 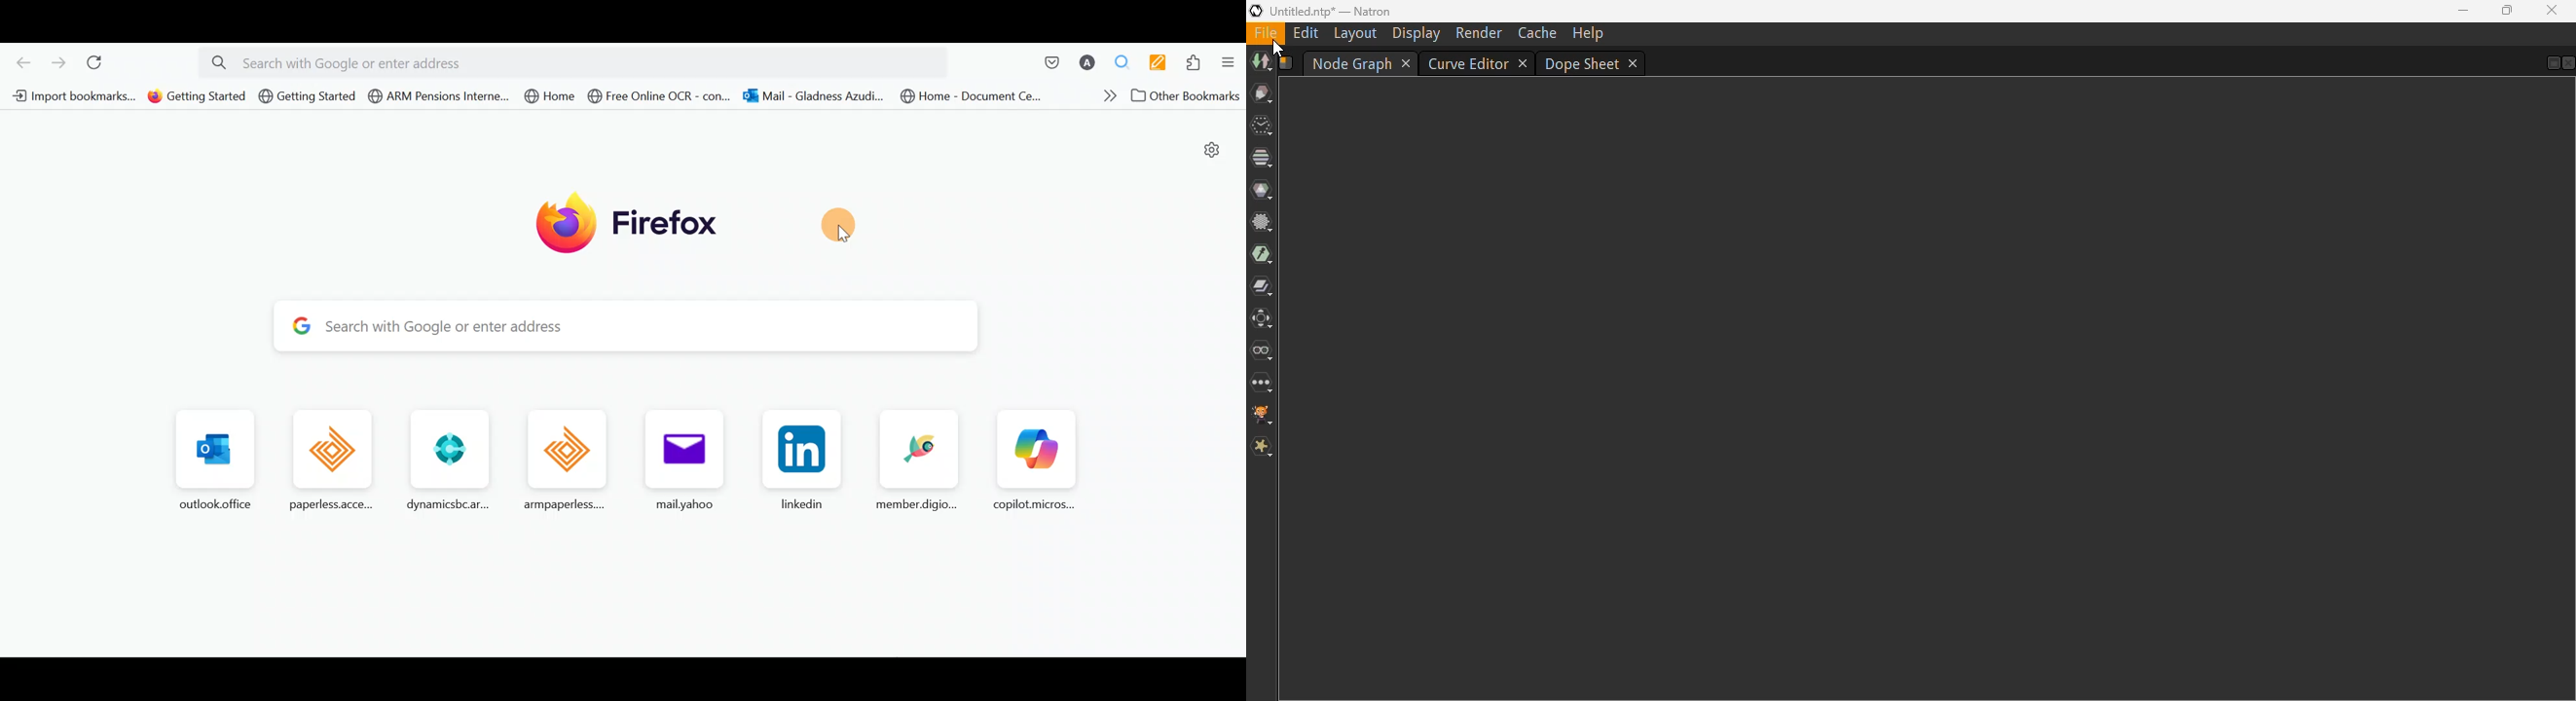 I want to click on Bookmark 2, so click(x=193, y=99).